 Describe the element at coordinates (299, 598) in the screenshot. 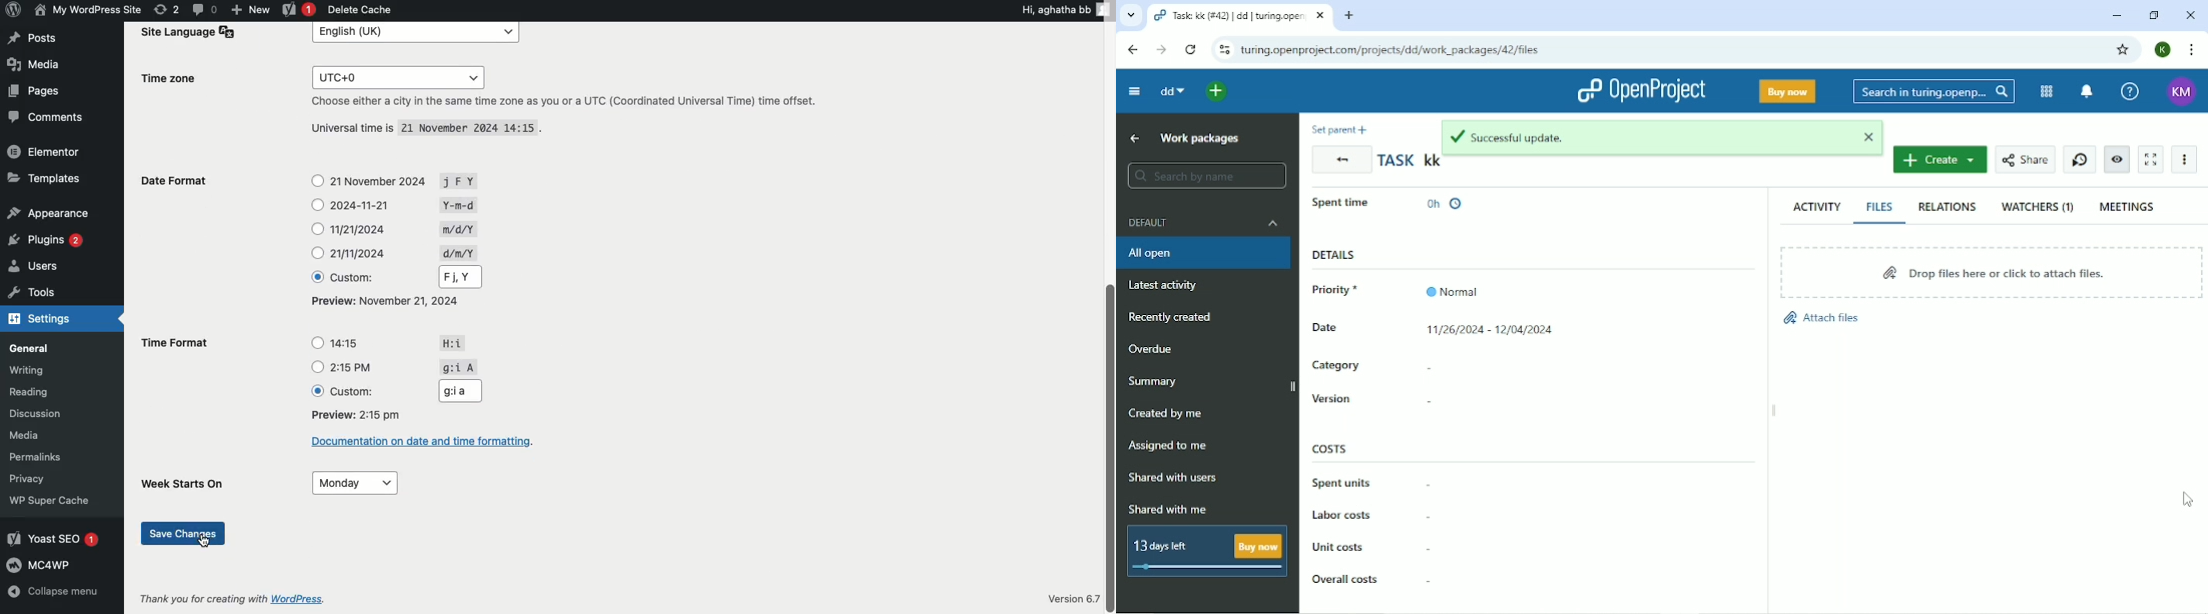

I see `WordPress.` at that location.